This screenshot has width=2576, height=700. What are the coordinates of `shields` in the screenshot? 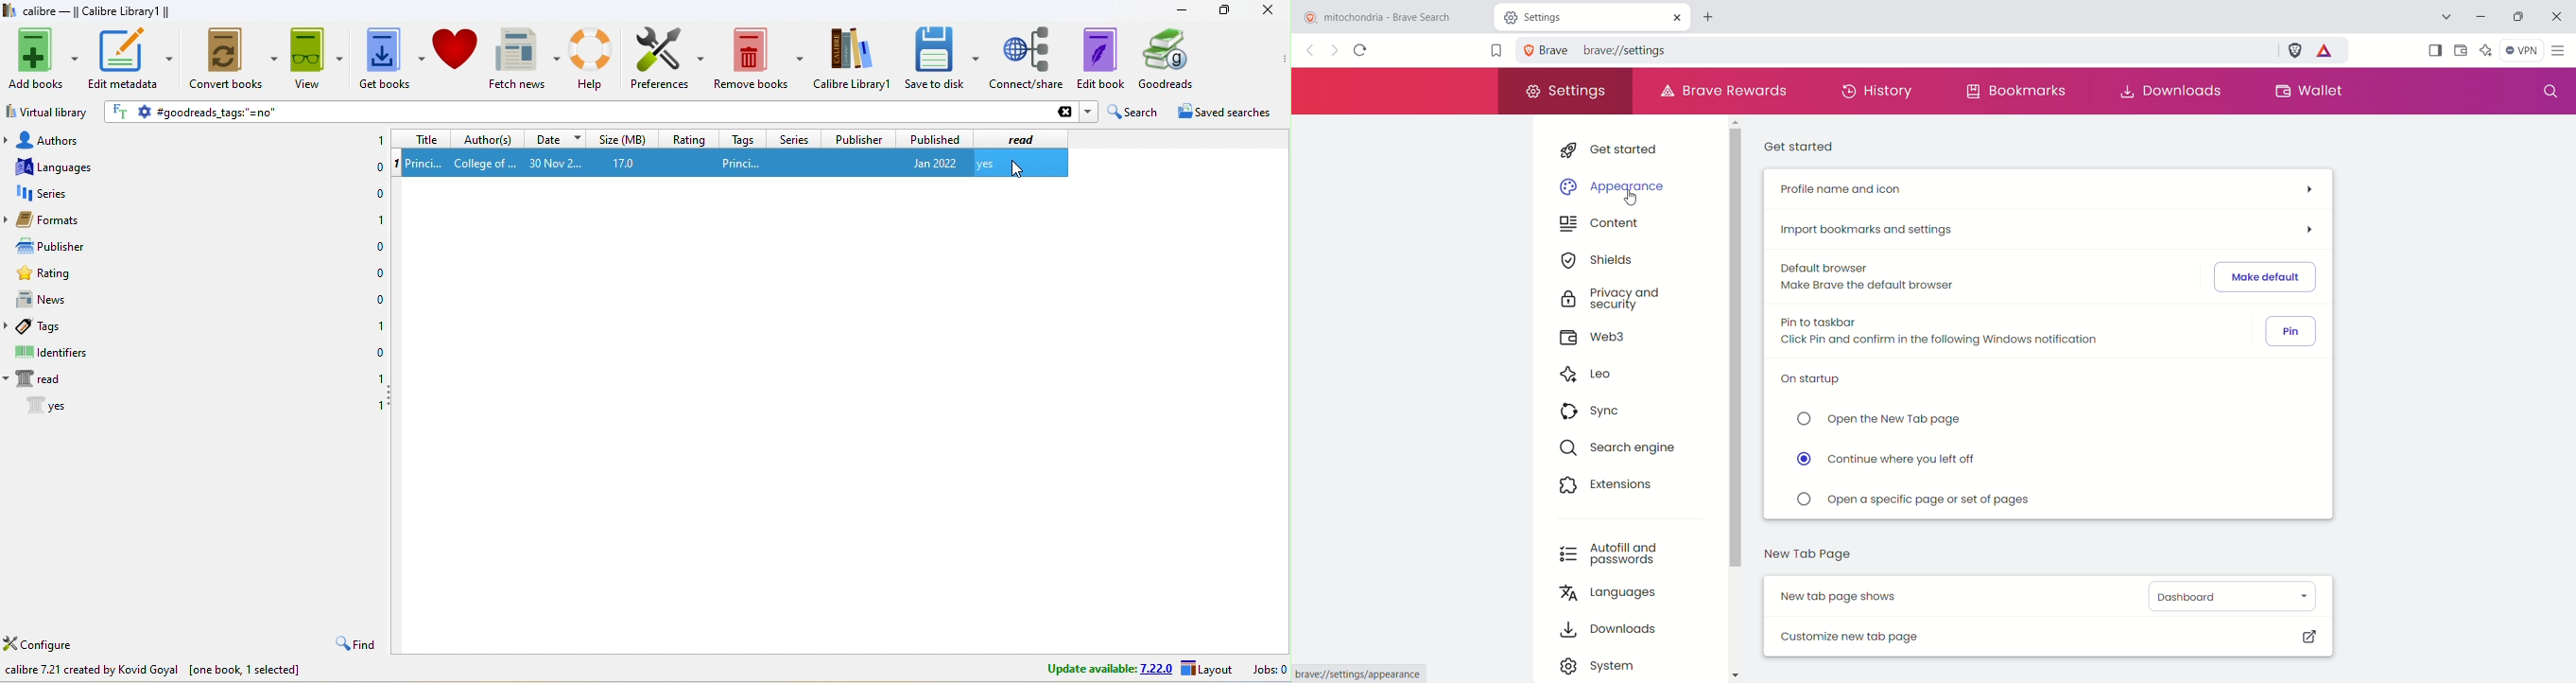 It's located at (1595, 259).